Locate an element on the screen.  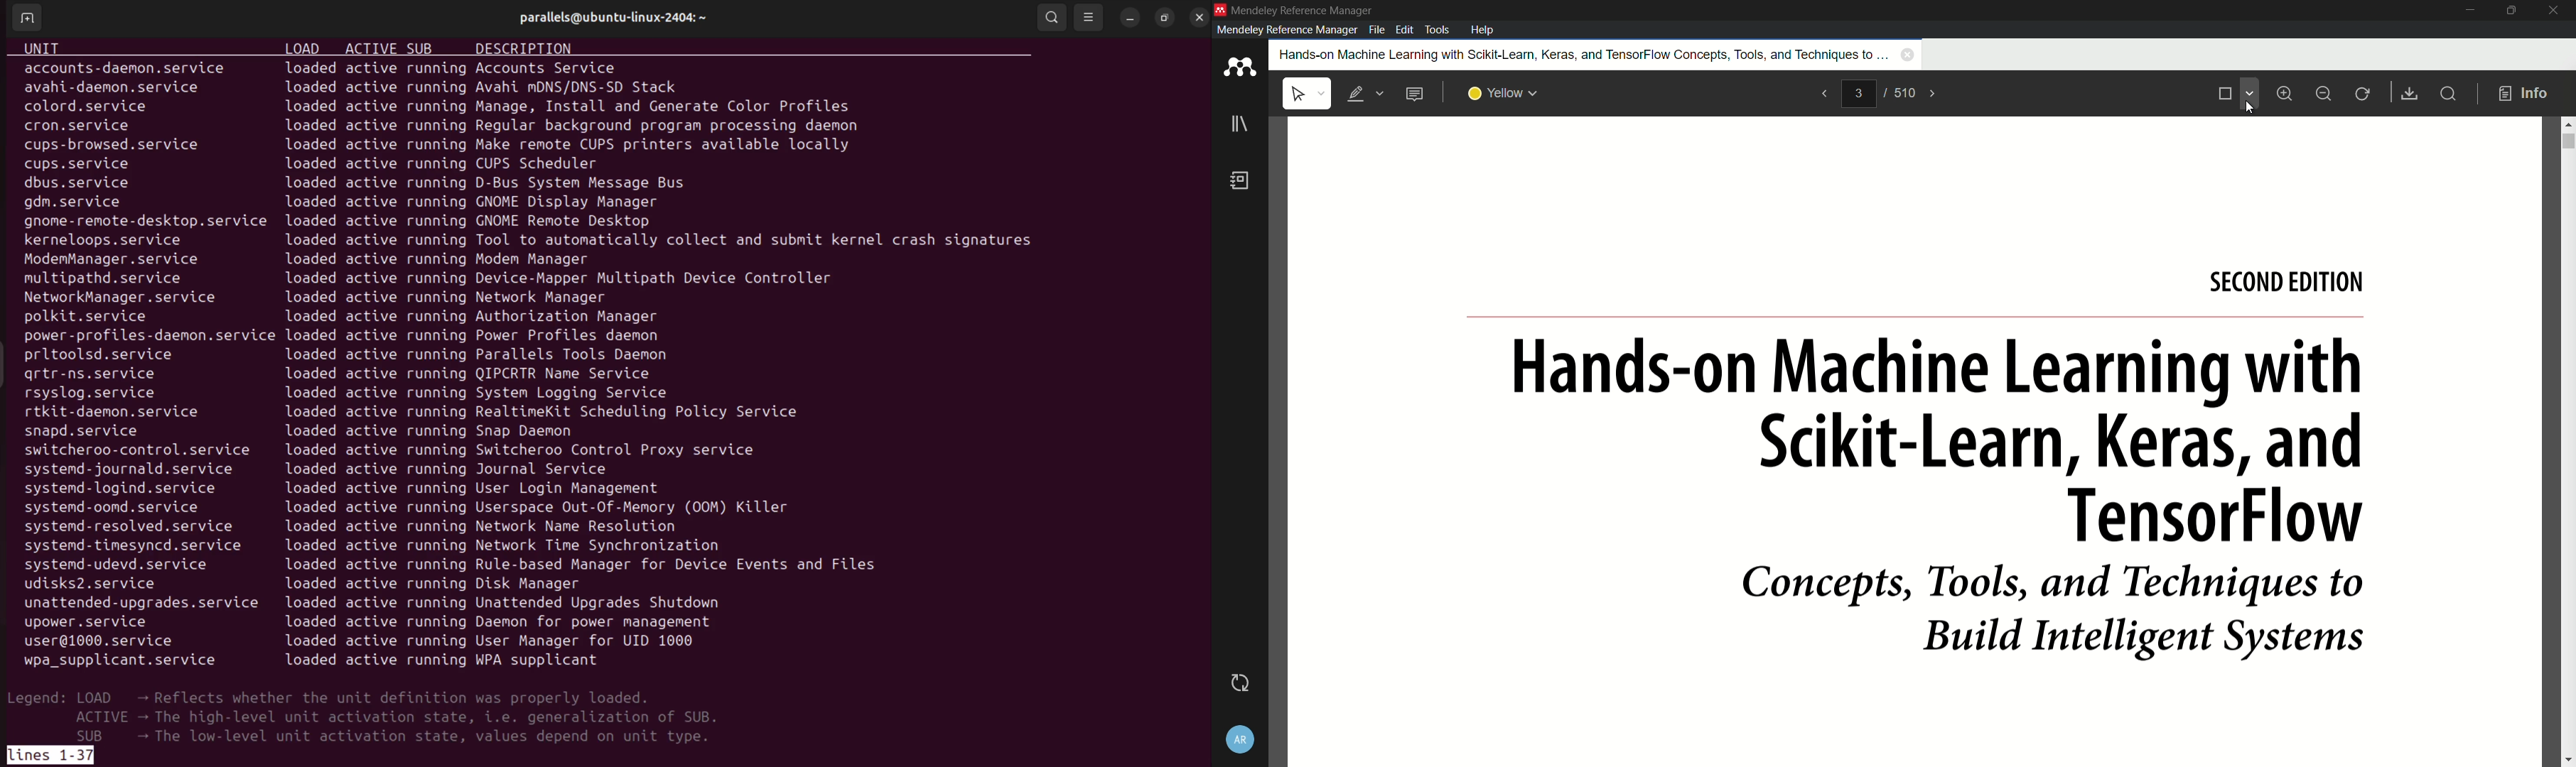
vloaded is located at coordinates (309, 222).